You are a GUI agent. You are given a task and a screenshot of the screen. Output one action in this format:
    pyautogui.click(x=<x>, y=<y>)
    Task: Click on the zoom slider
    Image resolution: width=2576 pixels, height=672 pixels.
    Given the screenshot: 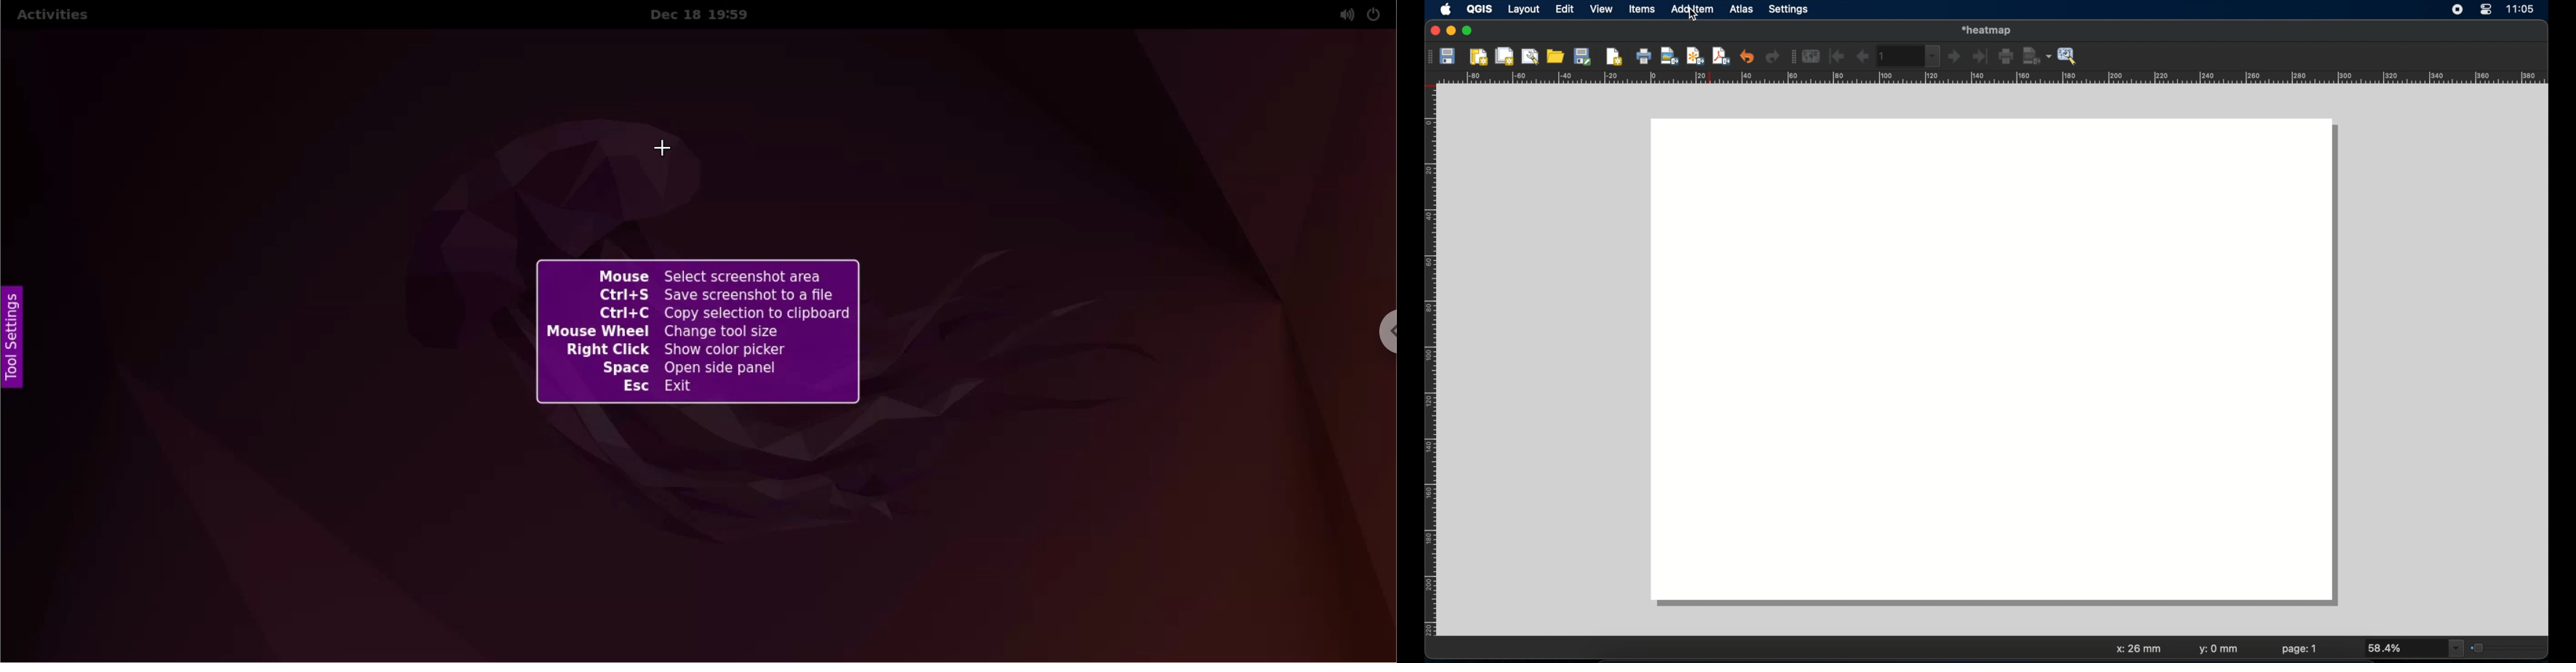 What is the action you would take?
    pyautogui.click(x=2508, y=646)
    